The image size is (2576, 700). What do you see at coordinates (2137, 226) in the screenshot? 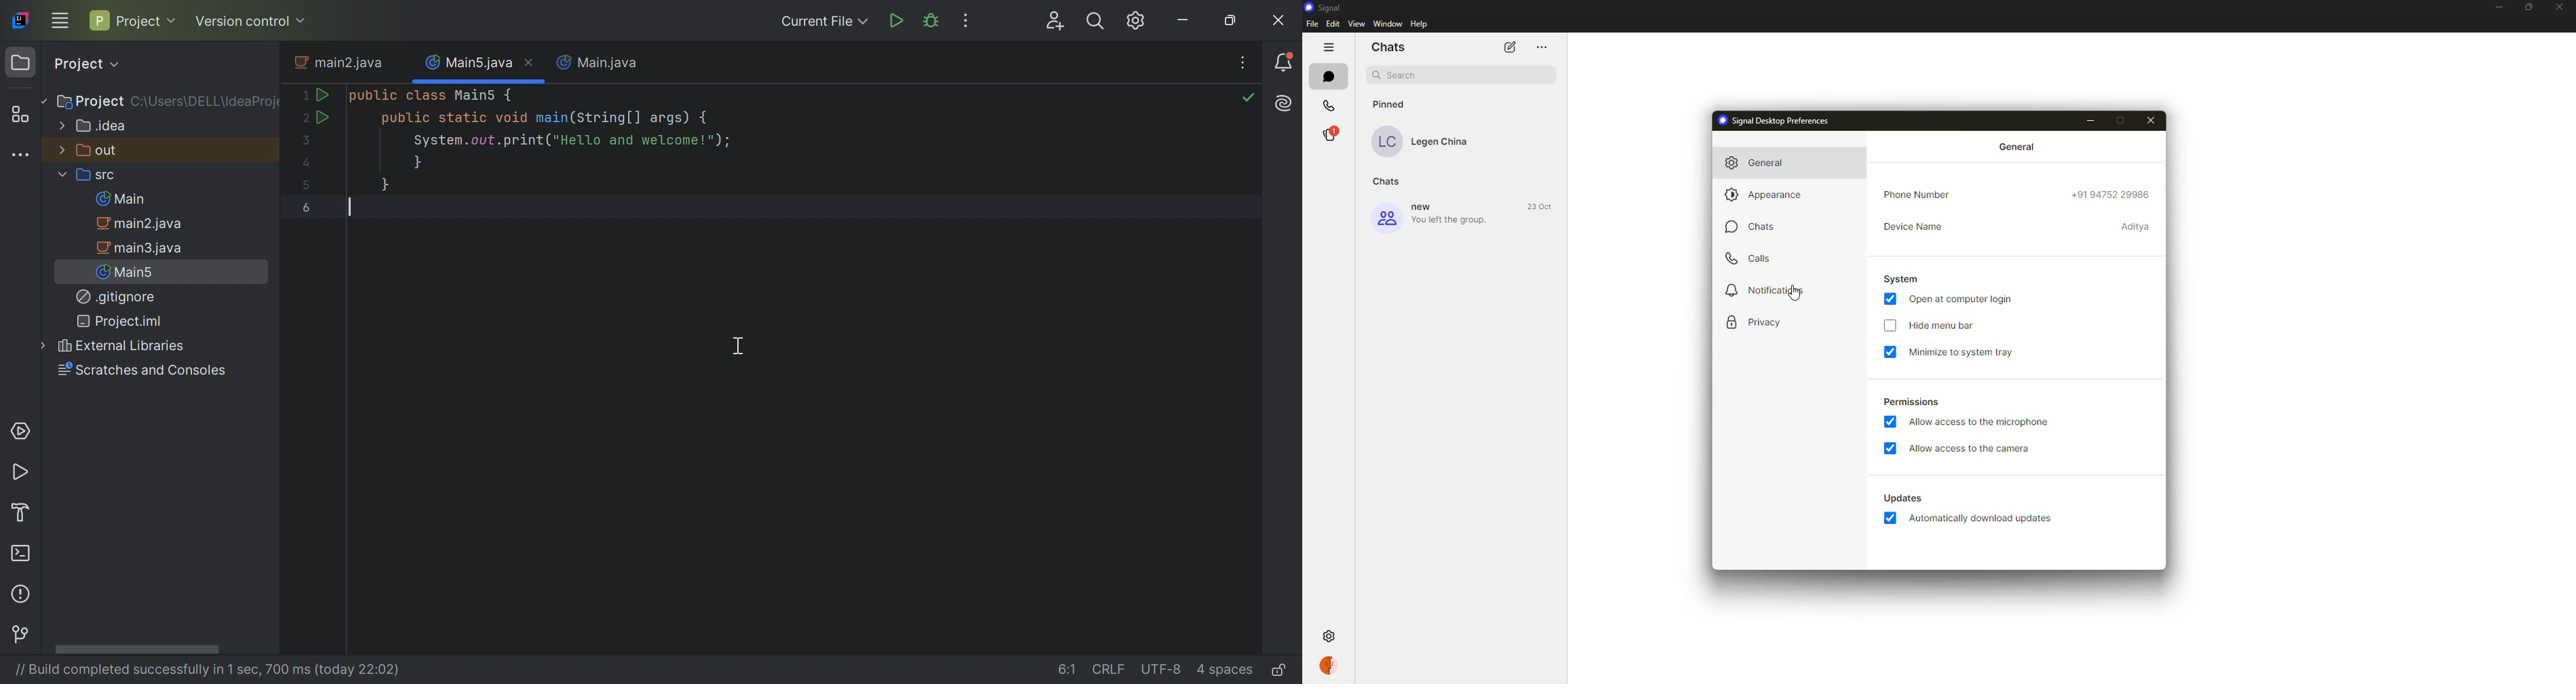
I see `name` at bounding box center [2137, 226].